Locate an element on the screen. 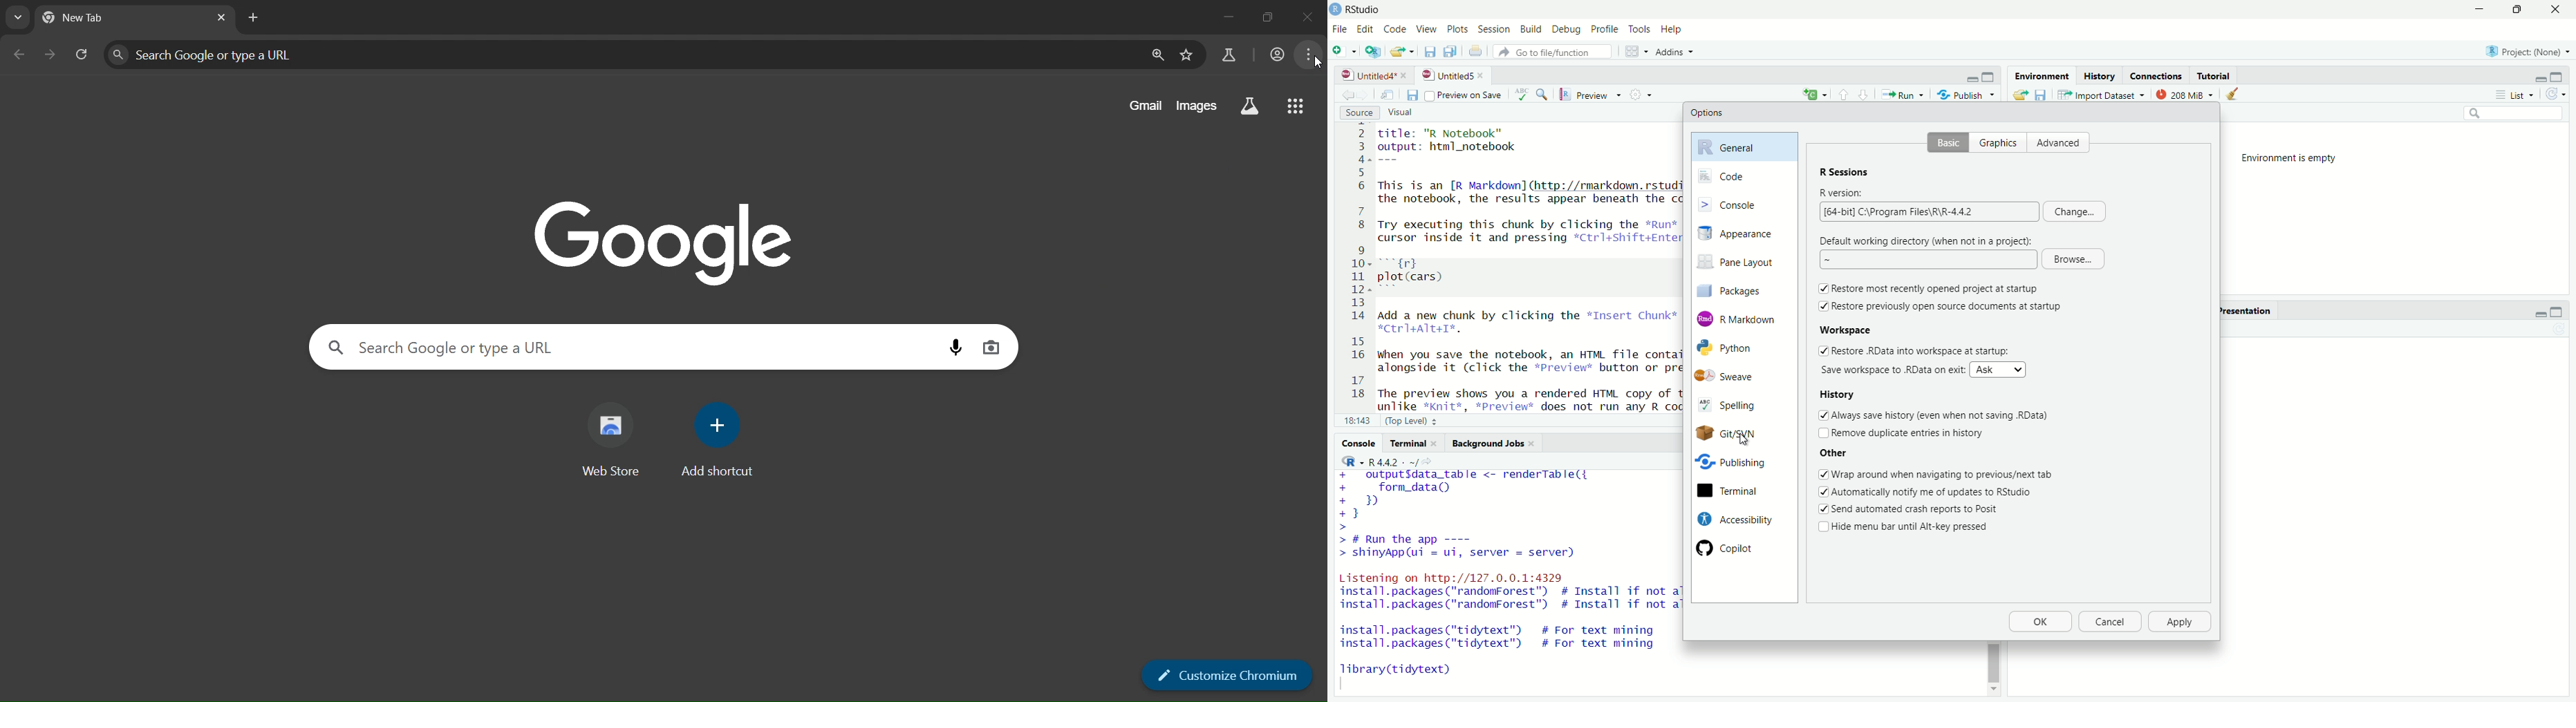  Load WorSpace is located at coordinates (2019, 94).